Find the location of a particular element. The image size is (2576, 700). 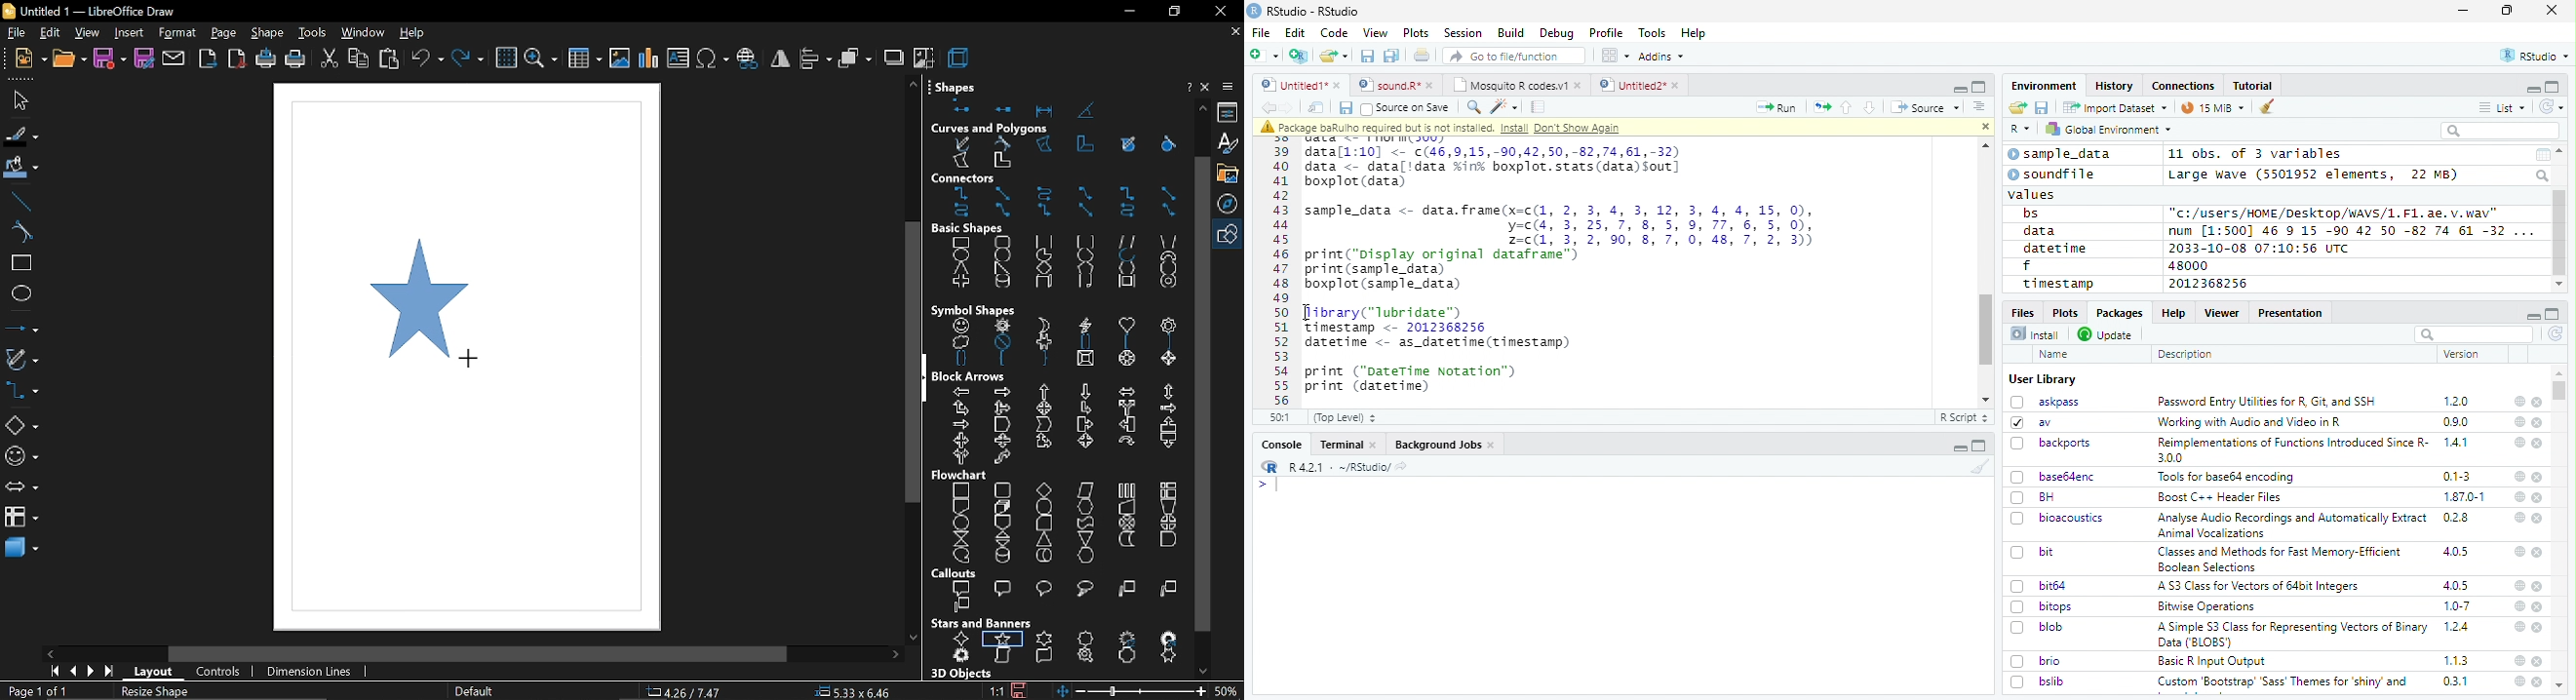

1.2.0 is located at coordinates (2458, 401).